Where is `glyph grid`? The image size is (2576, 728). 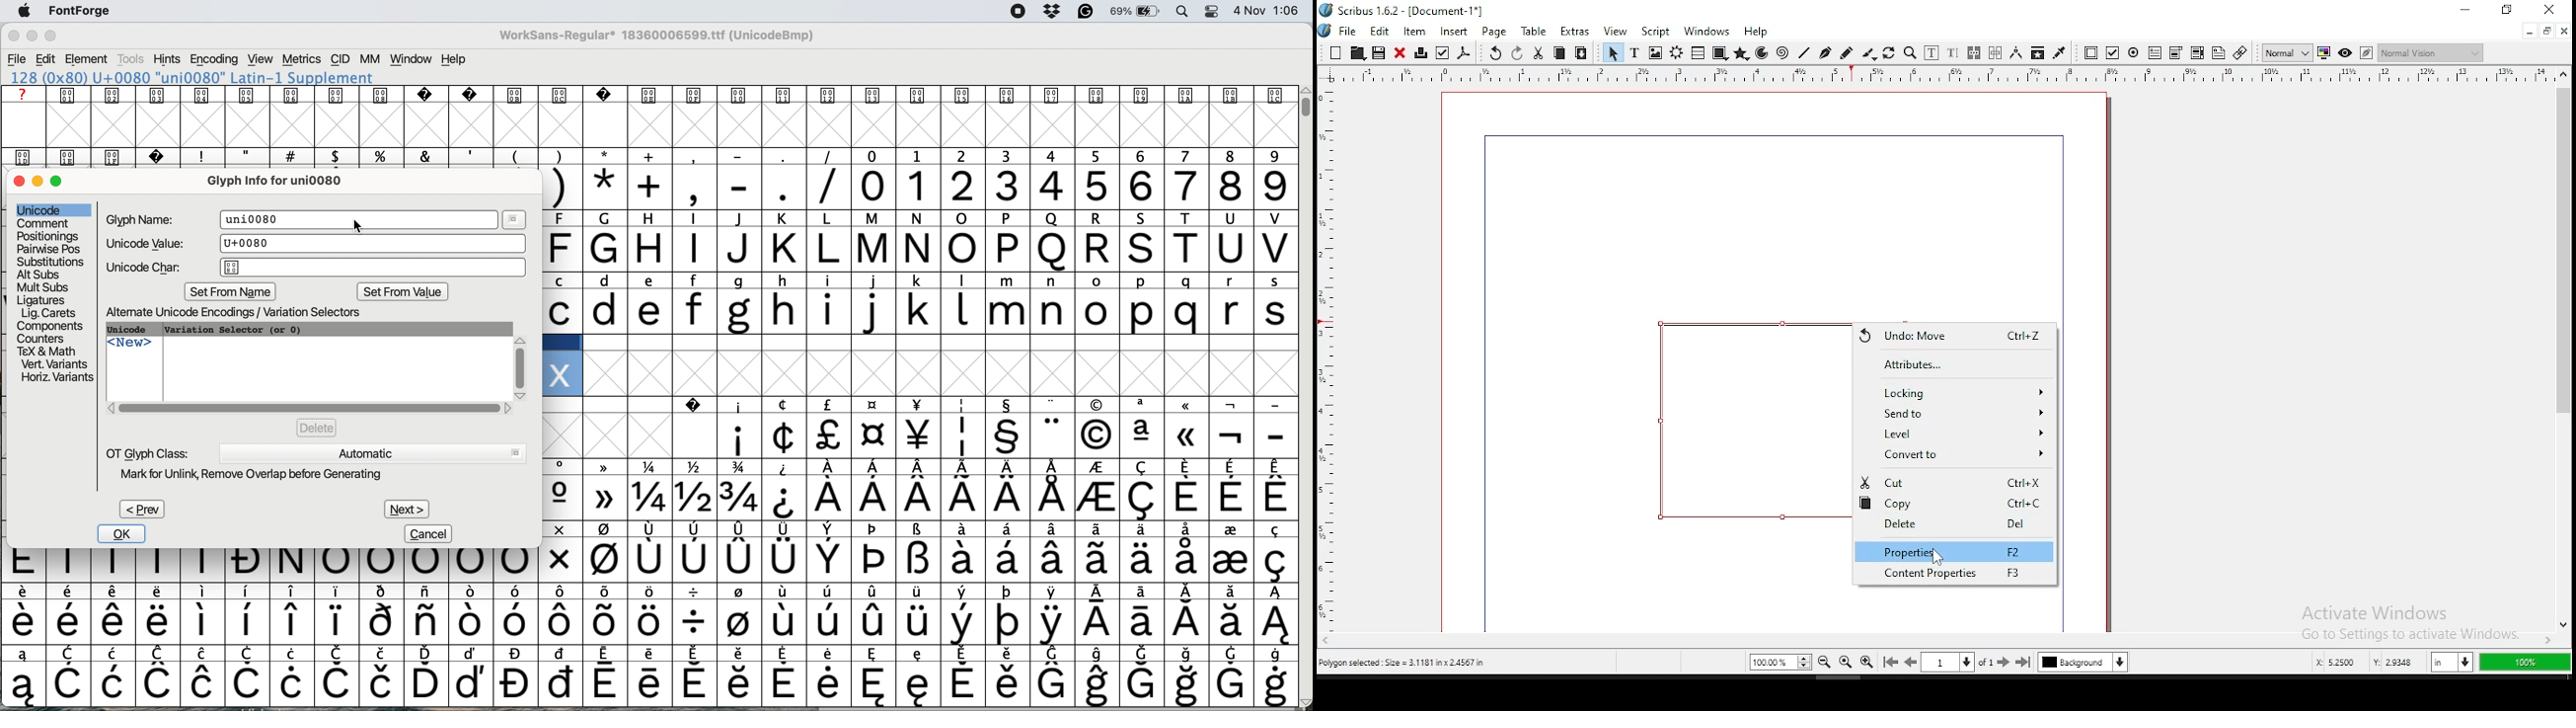 glyph grid is located at coordinates (949, 374).